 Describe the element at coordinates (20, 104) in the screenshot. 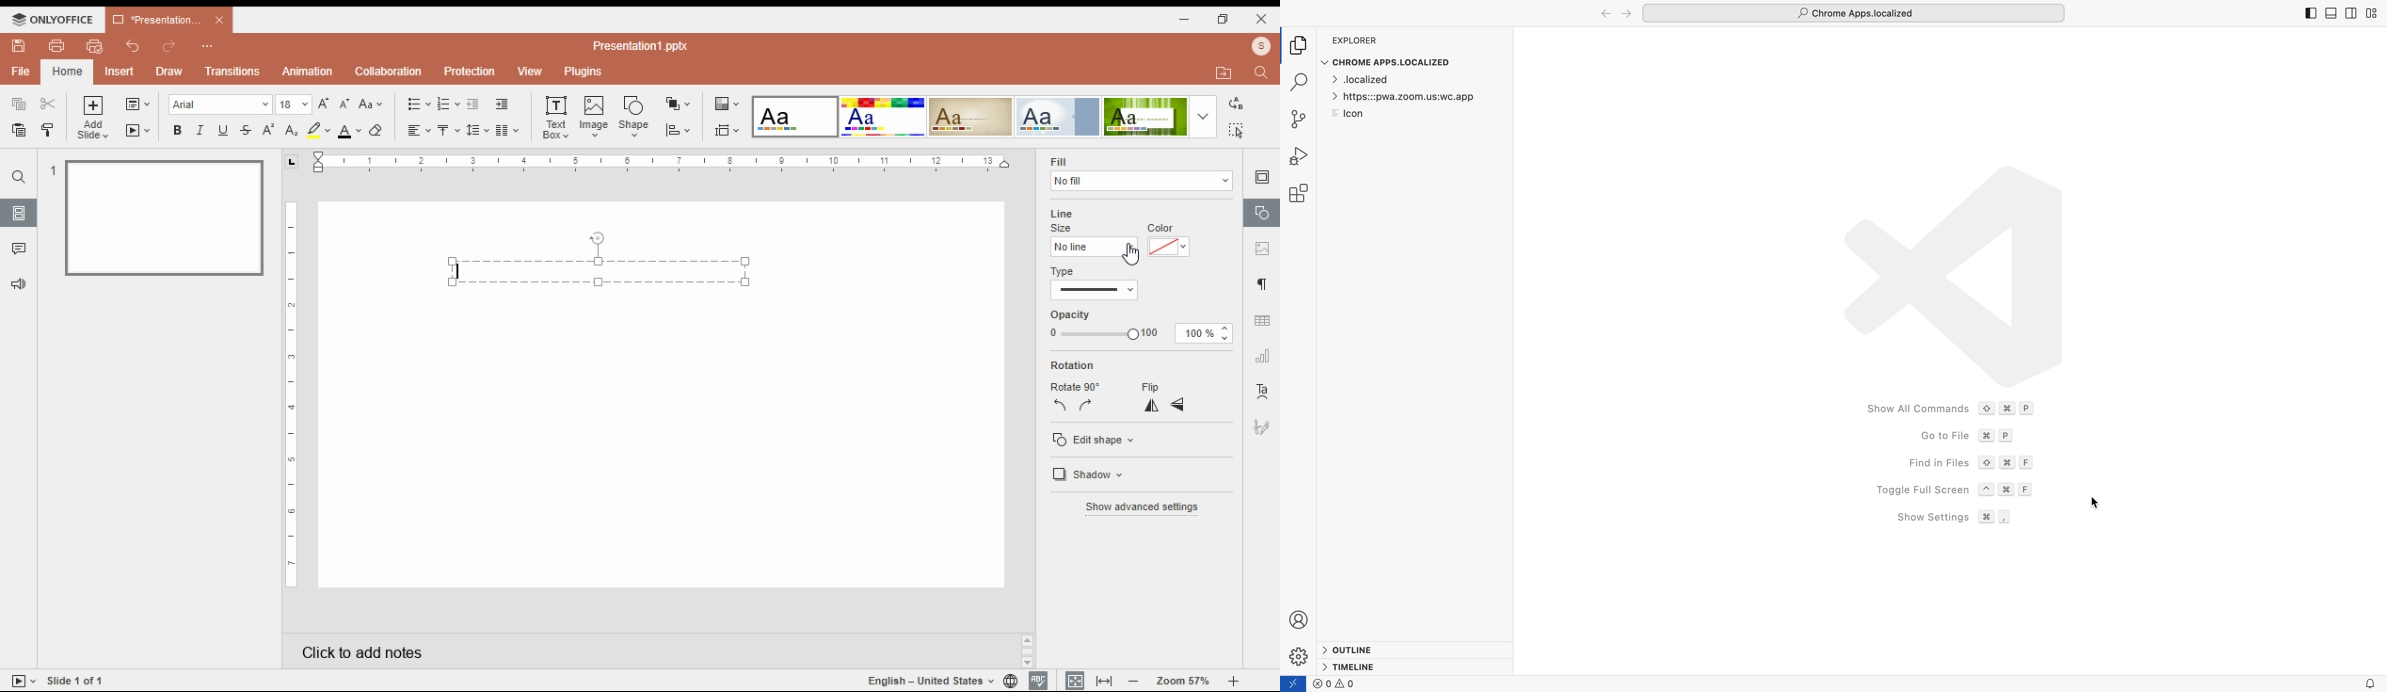

I see `copy` at that location.